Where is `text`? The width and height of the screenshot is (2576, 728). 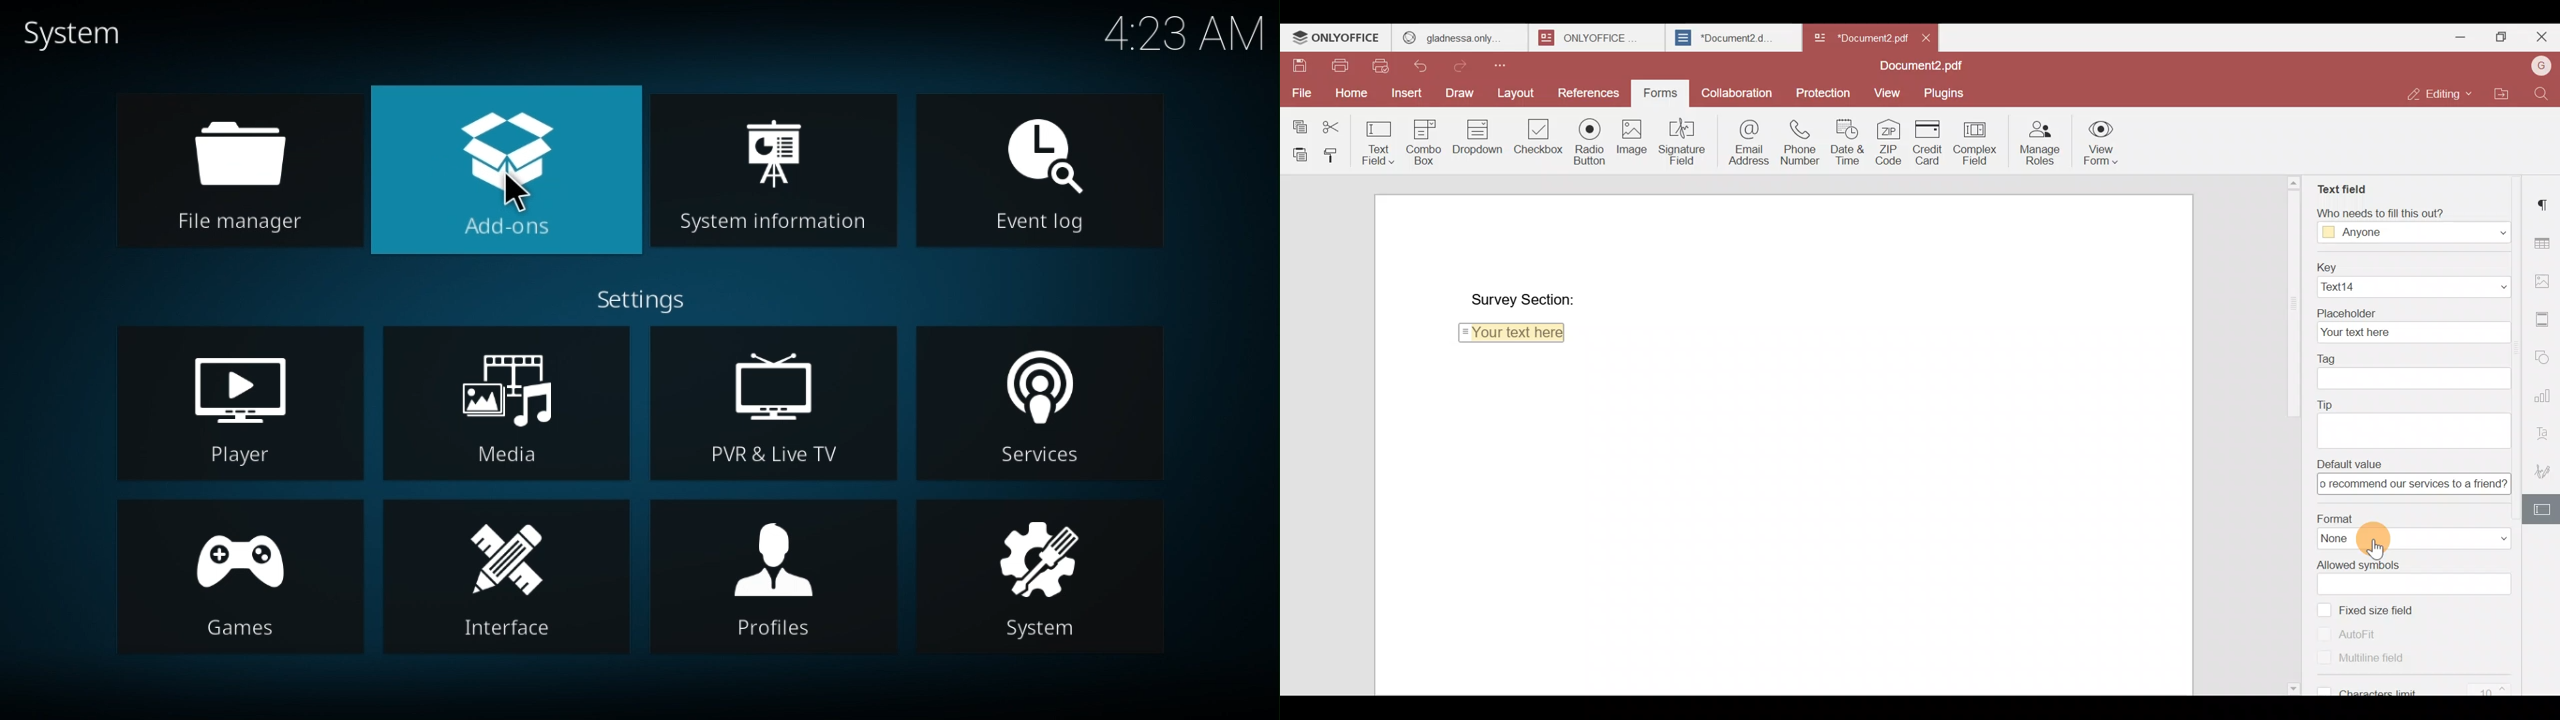
text is located at coordinates (2417, 429).